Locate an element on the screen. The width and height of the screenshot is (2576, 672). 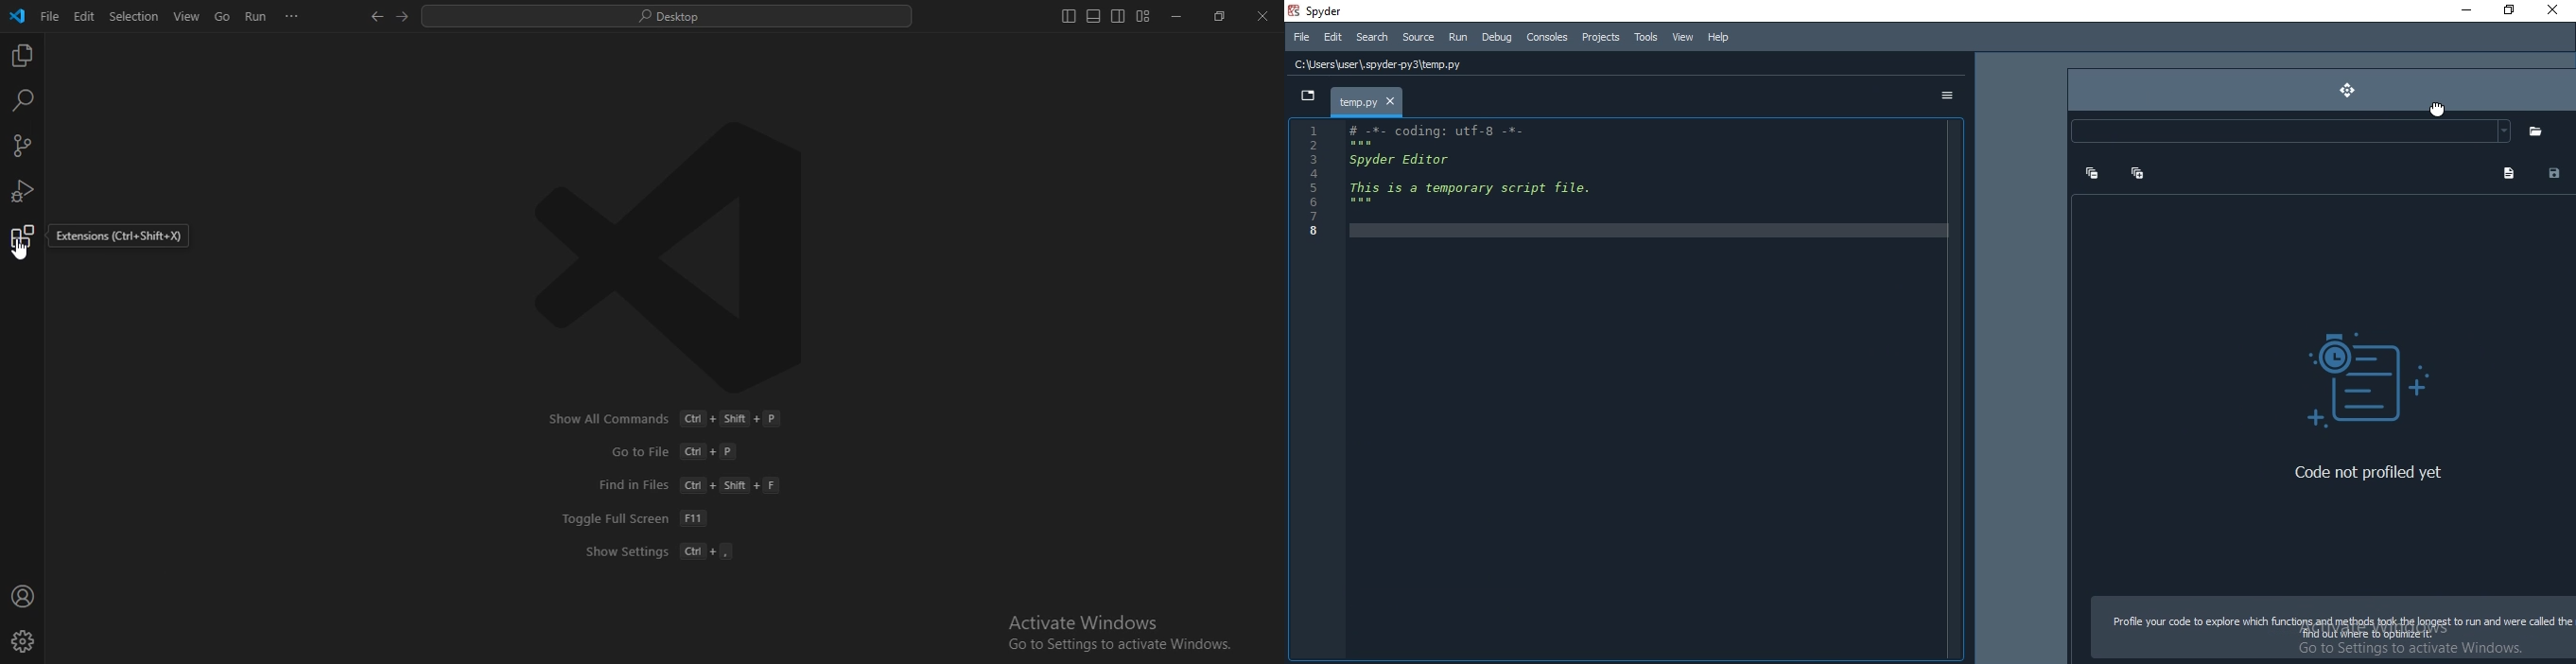
options is located at coordinates (1943, 97).